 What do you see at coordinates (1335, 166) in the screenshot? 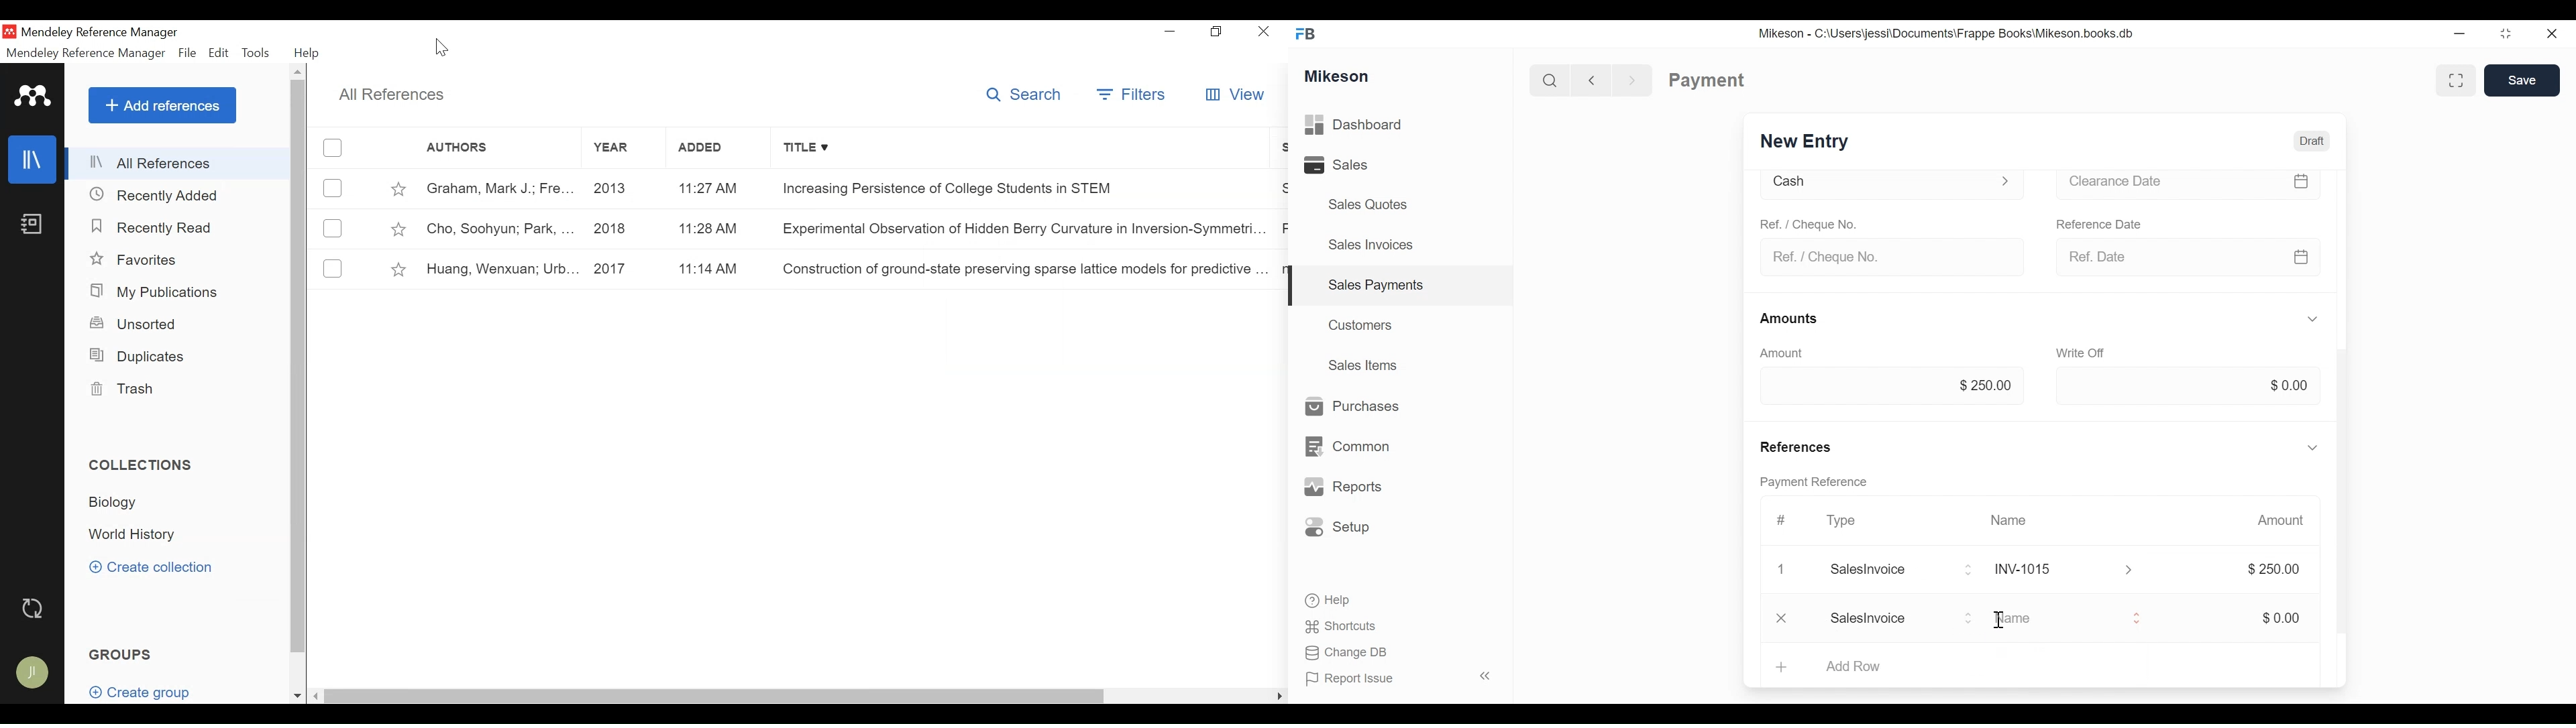
I see `Sales` at bounding box center [1335, 166].